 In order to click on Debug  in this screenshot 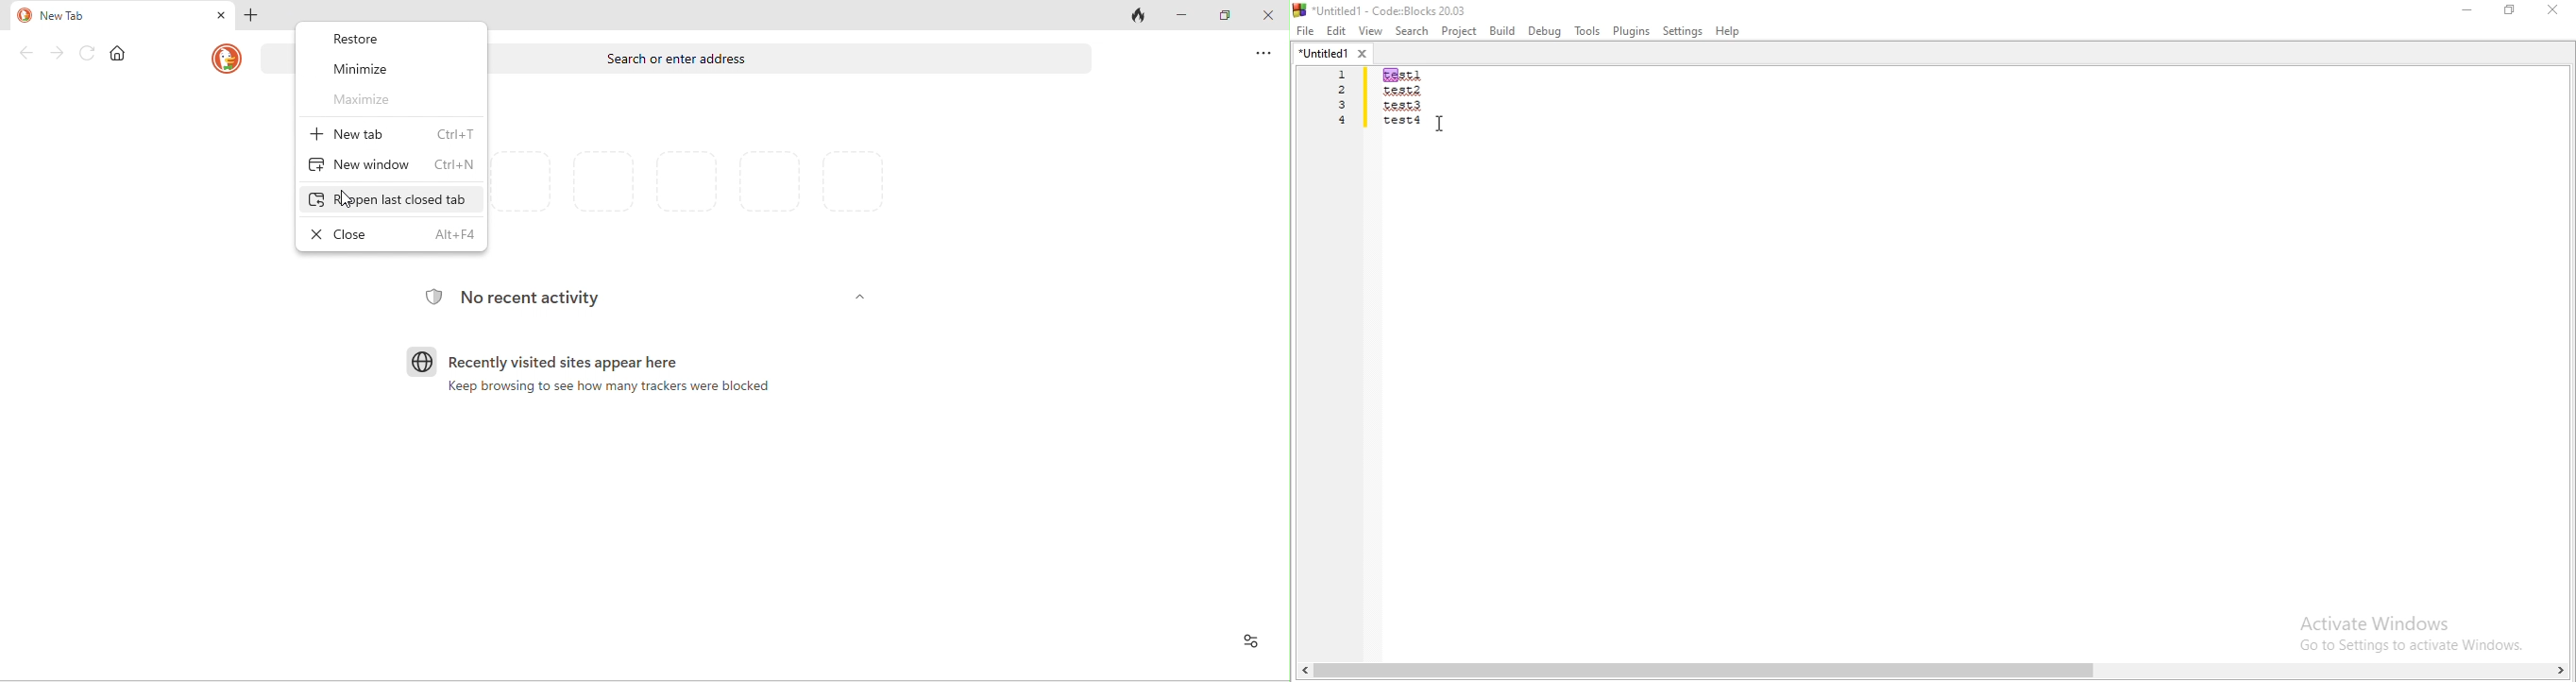, I will do `click(1545, 31)`.